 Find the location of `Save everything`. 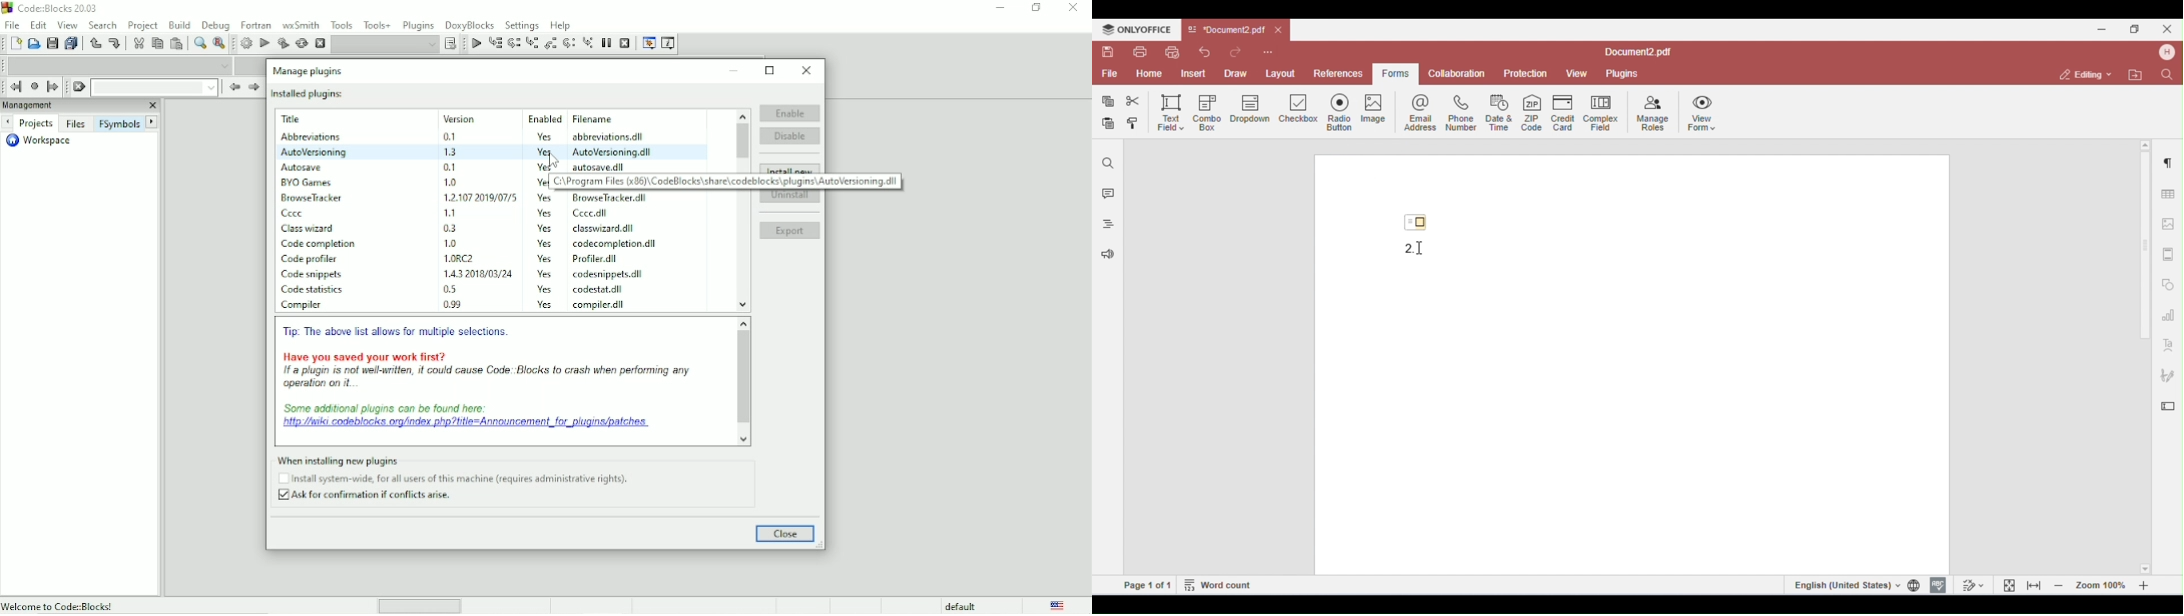

Save everything is located at coordinates (72, 44).